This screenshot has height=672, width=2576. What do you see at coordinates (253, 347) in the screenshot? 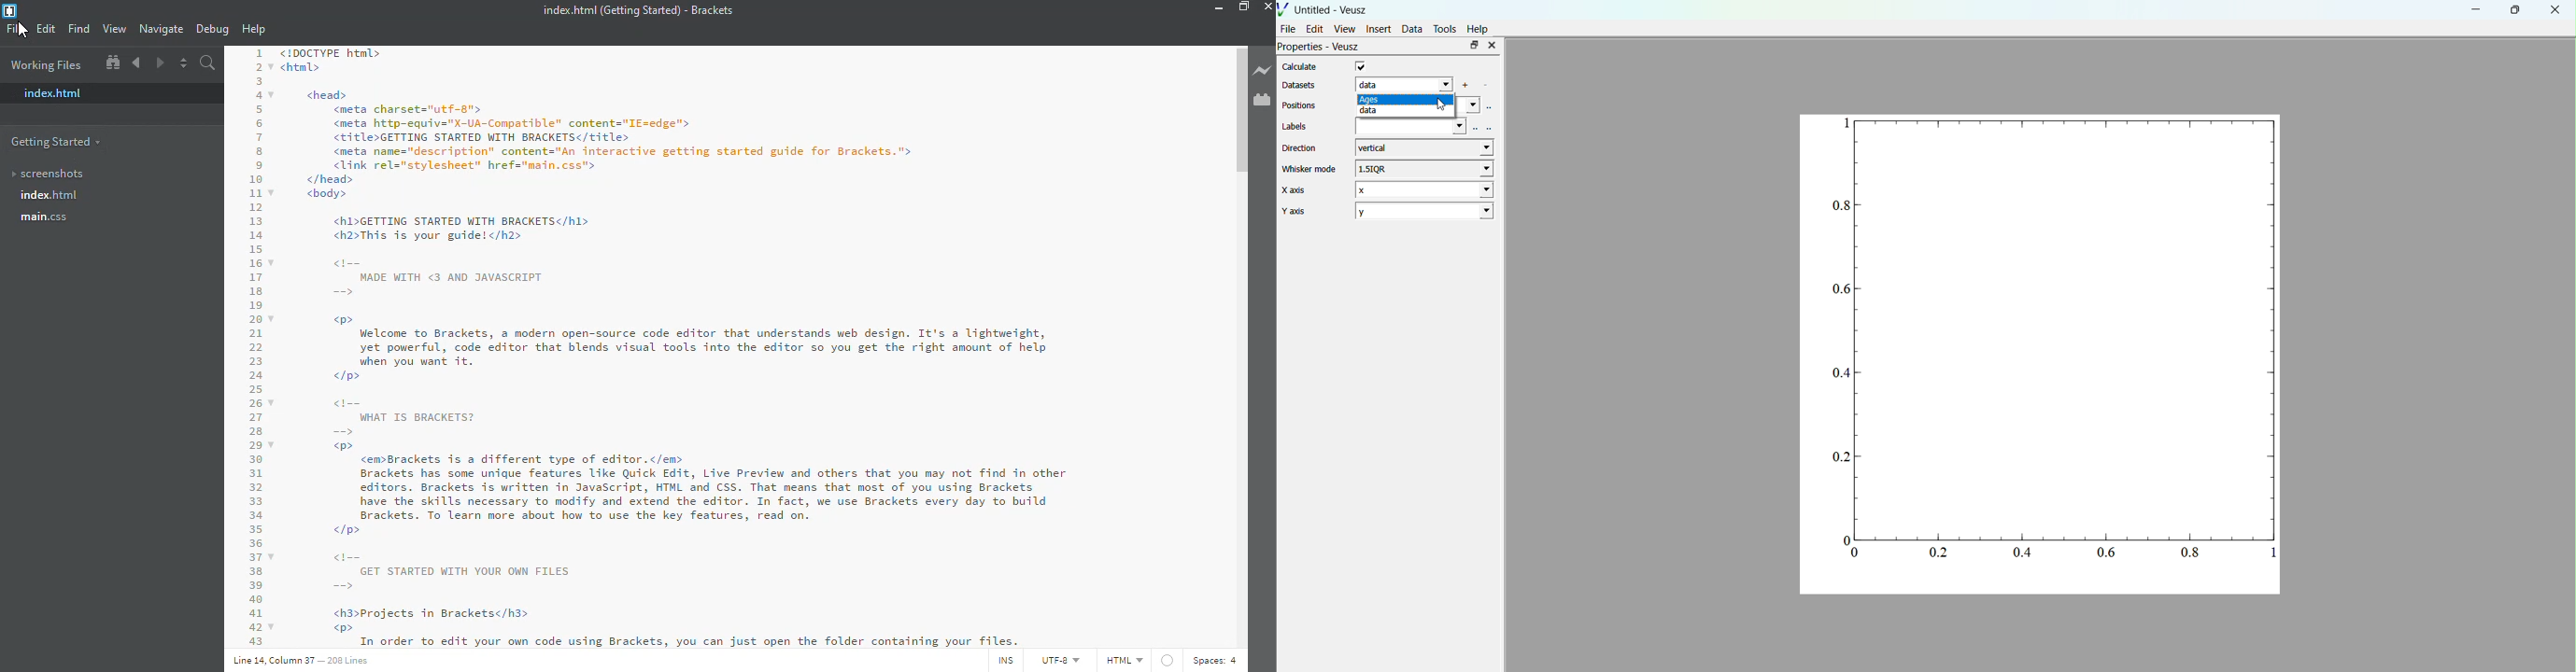
I see `code line` at bounding box center [253, 347].